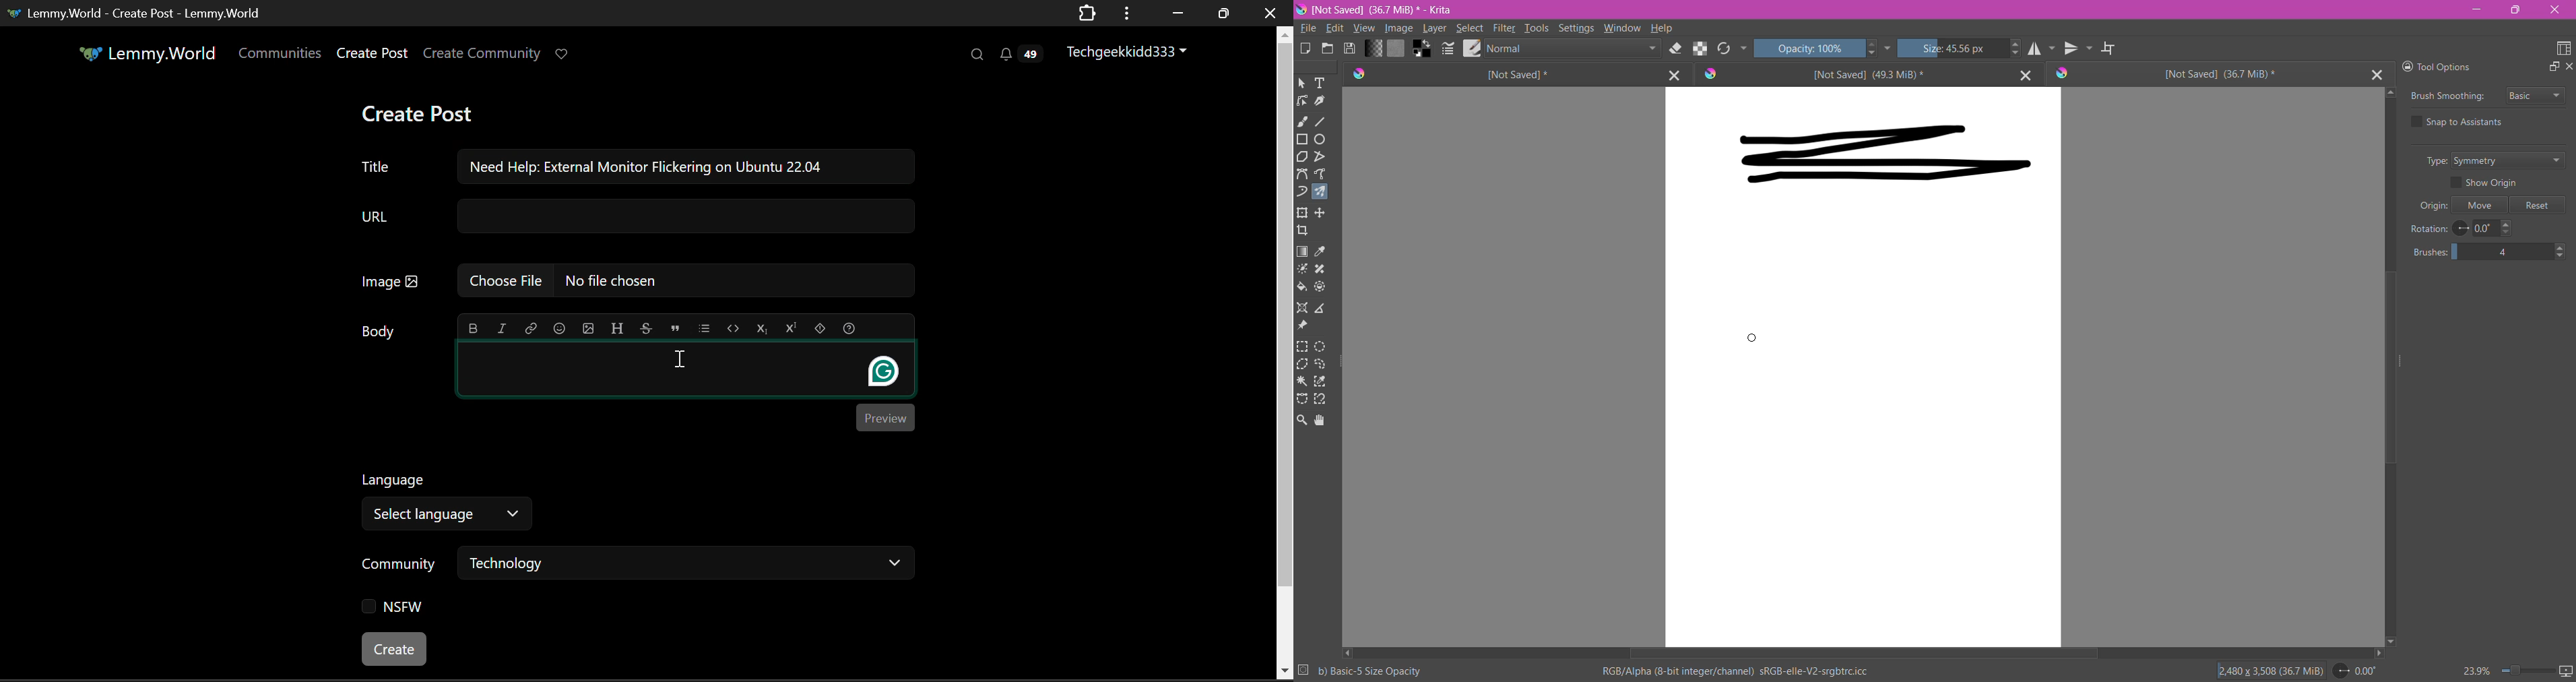 This screenshot has height=700, width=2576. I want to click on Freehand Path Tool, so click(1321, 173).